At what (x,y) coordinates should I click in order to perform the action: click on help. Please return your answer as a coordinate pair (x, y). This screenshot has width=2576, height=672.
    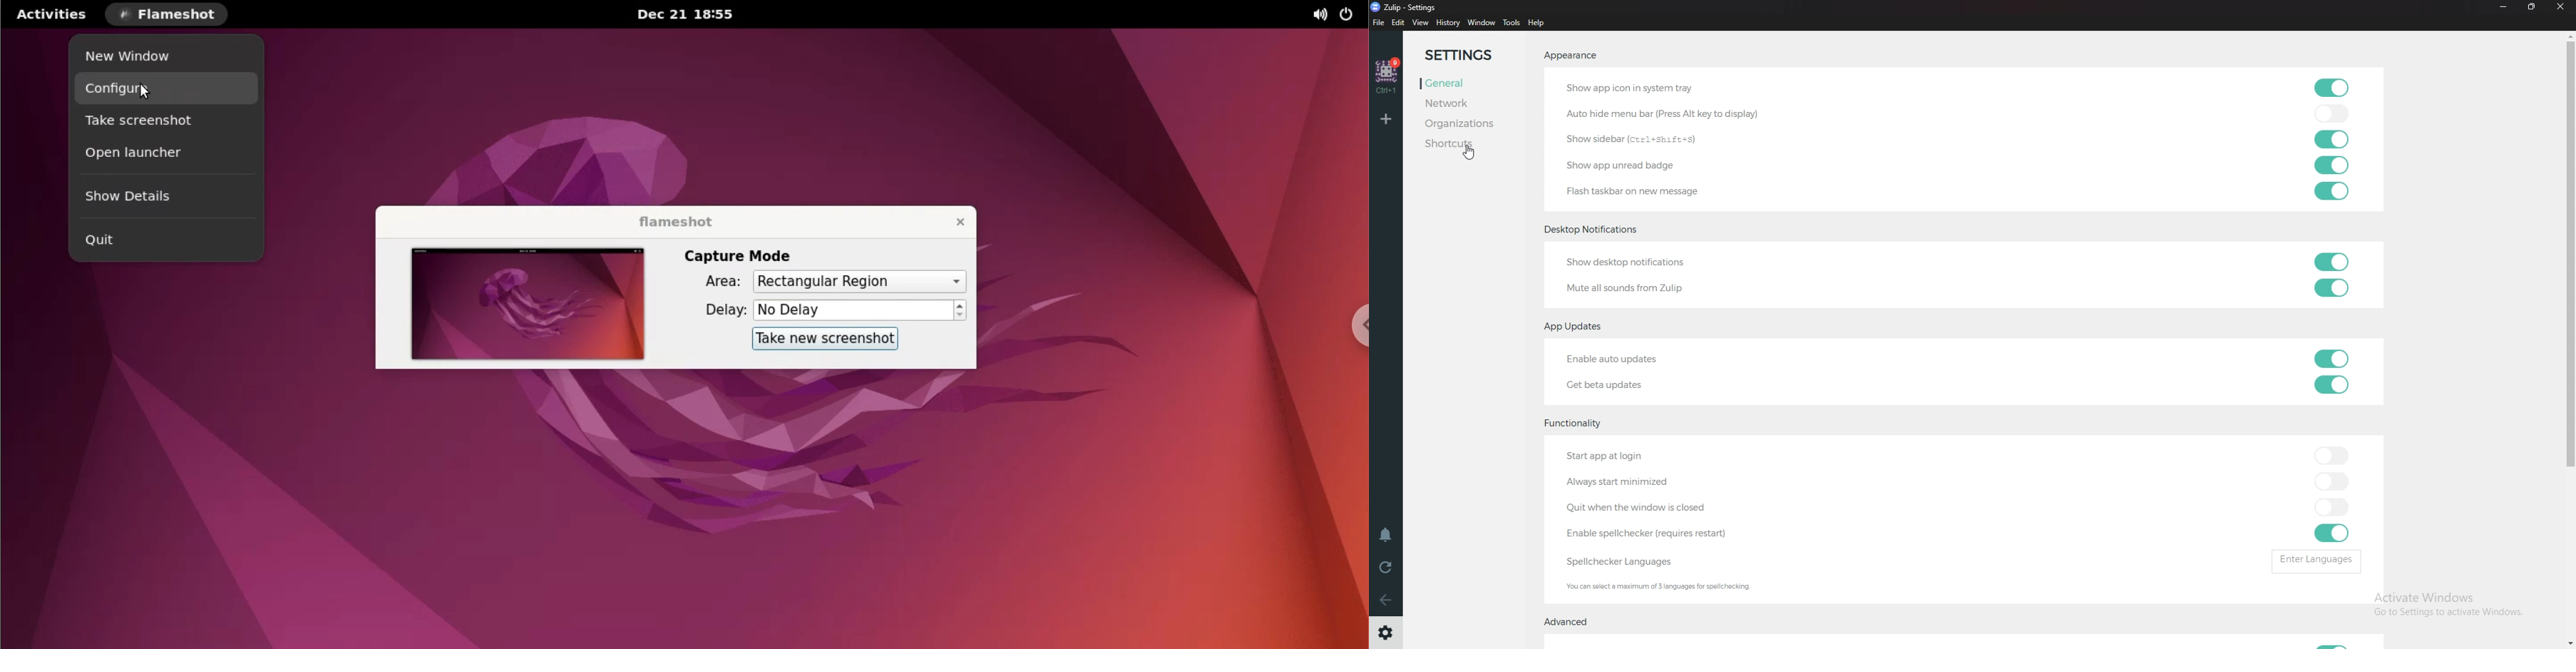
    Looking at the image, I should click on (1536, 22).